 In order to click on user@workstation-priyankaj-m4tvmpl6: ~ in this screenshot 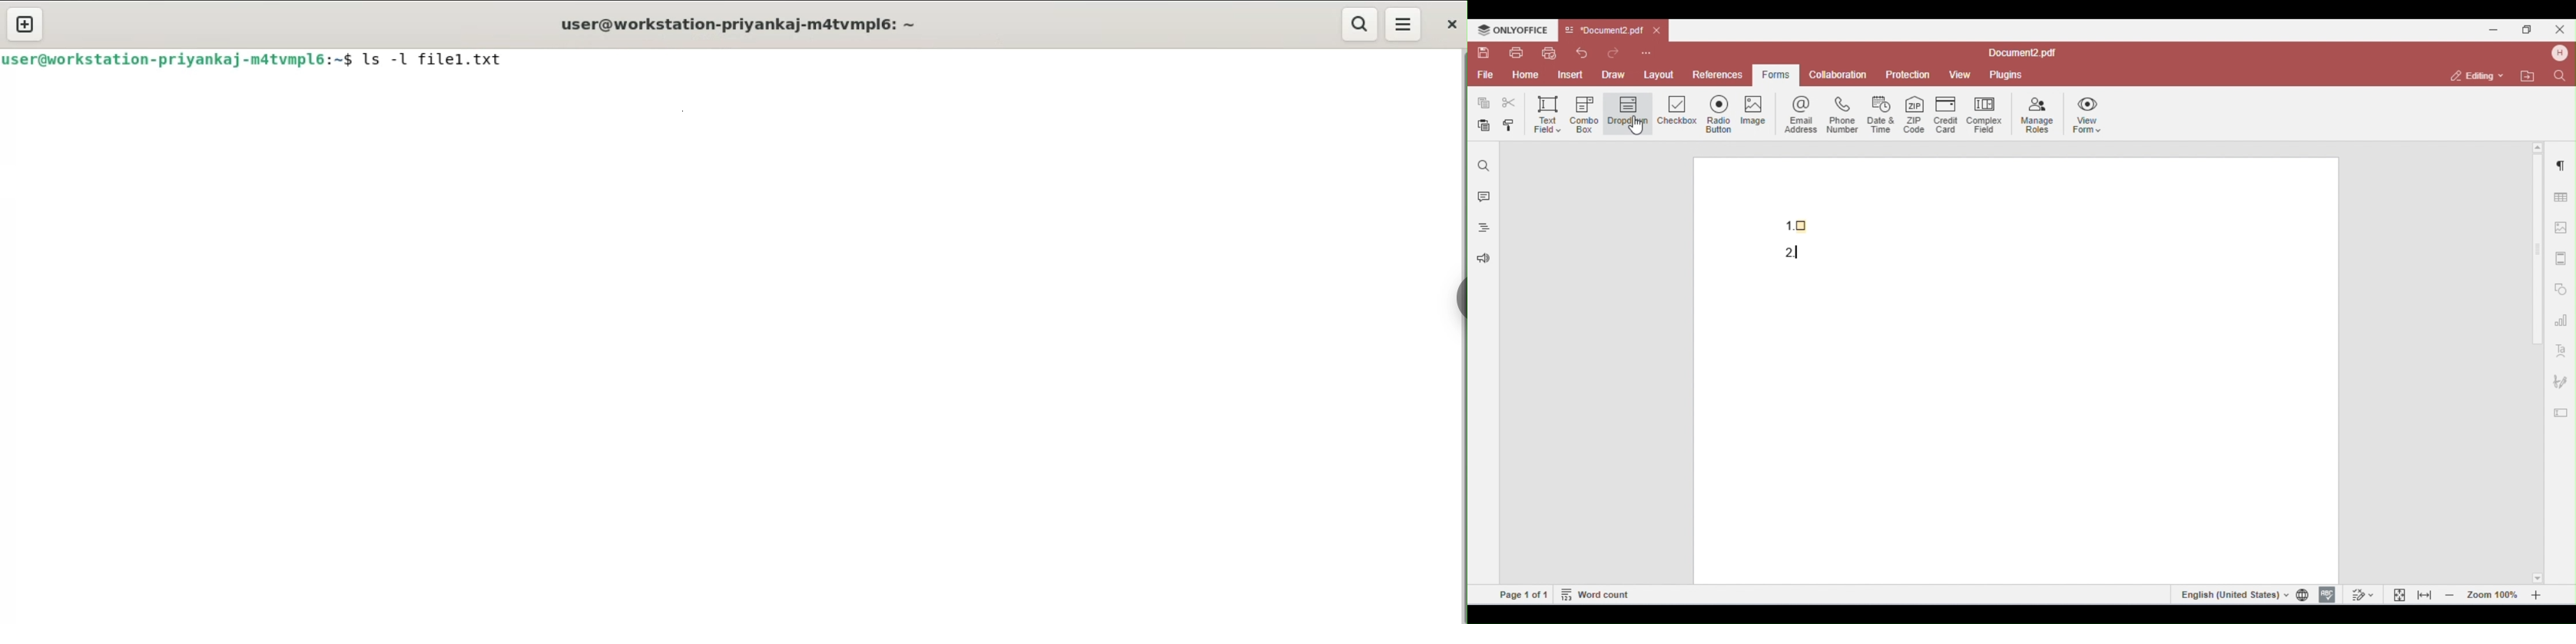, I will do `click(736, 26)`.